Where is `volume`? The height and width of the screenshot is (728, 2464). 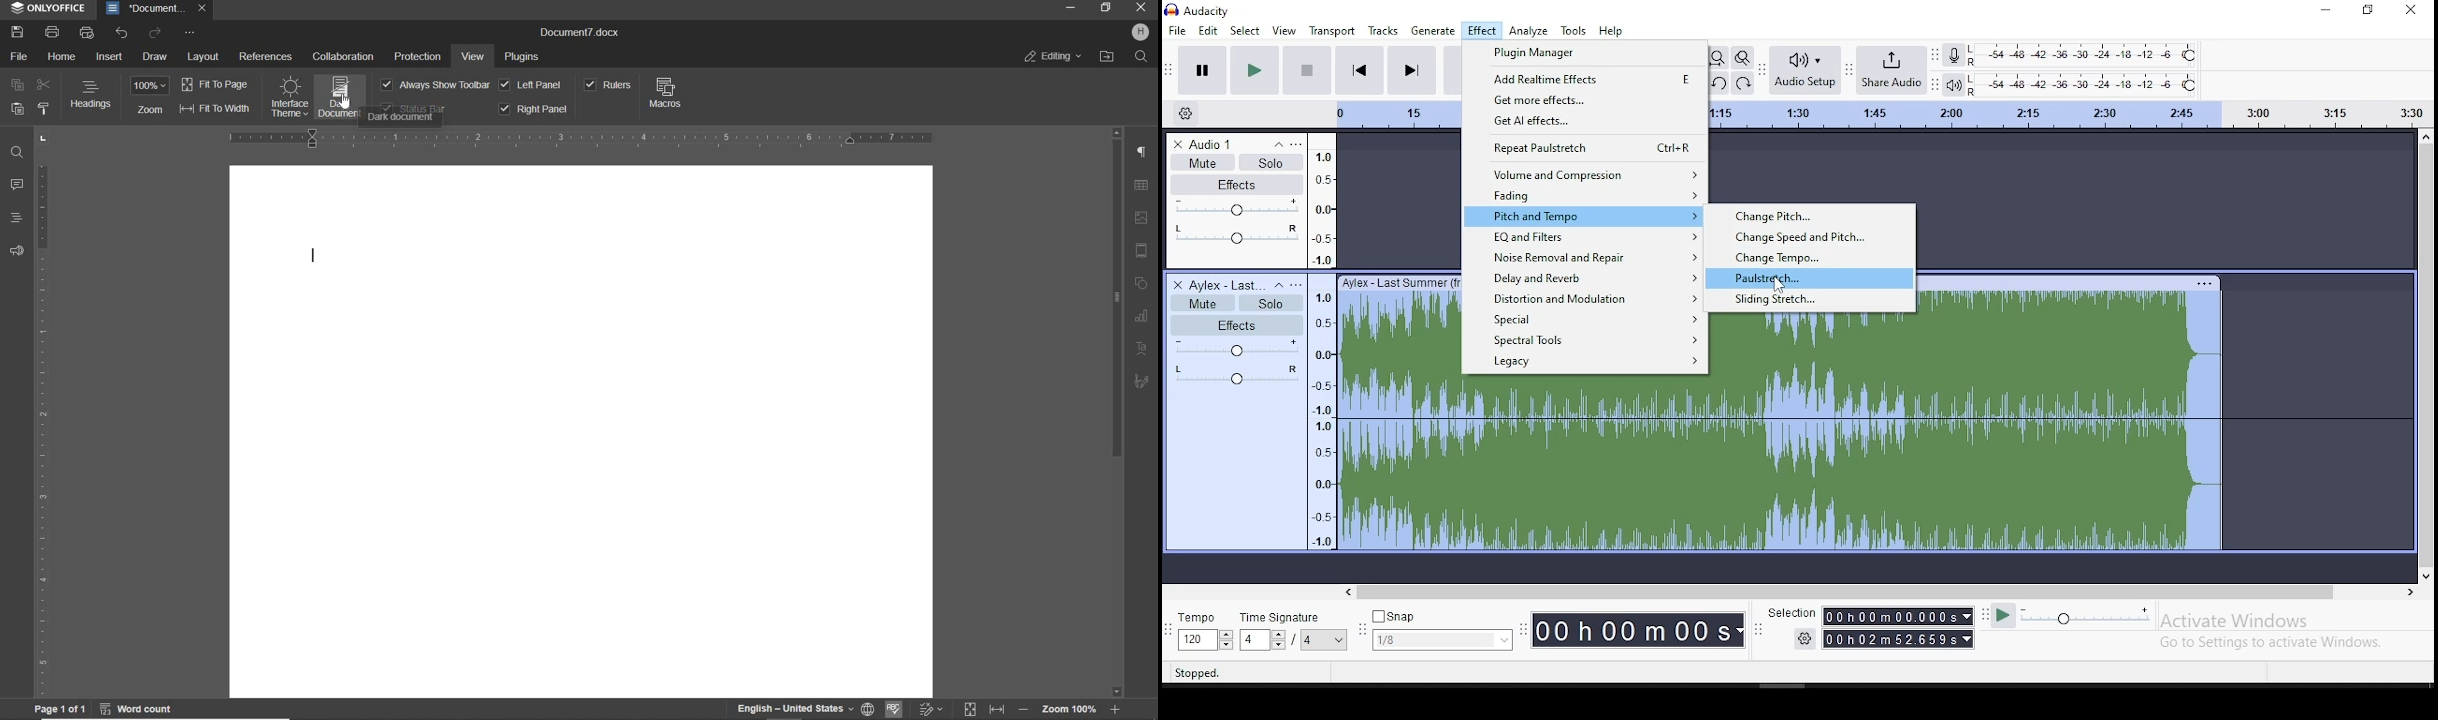
volume is located at coordinates (1241, 350).